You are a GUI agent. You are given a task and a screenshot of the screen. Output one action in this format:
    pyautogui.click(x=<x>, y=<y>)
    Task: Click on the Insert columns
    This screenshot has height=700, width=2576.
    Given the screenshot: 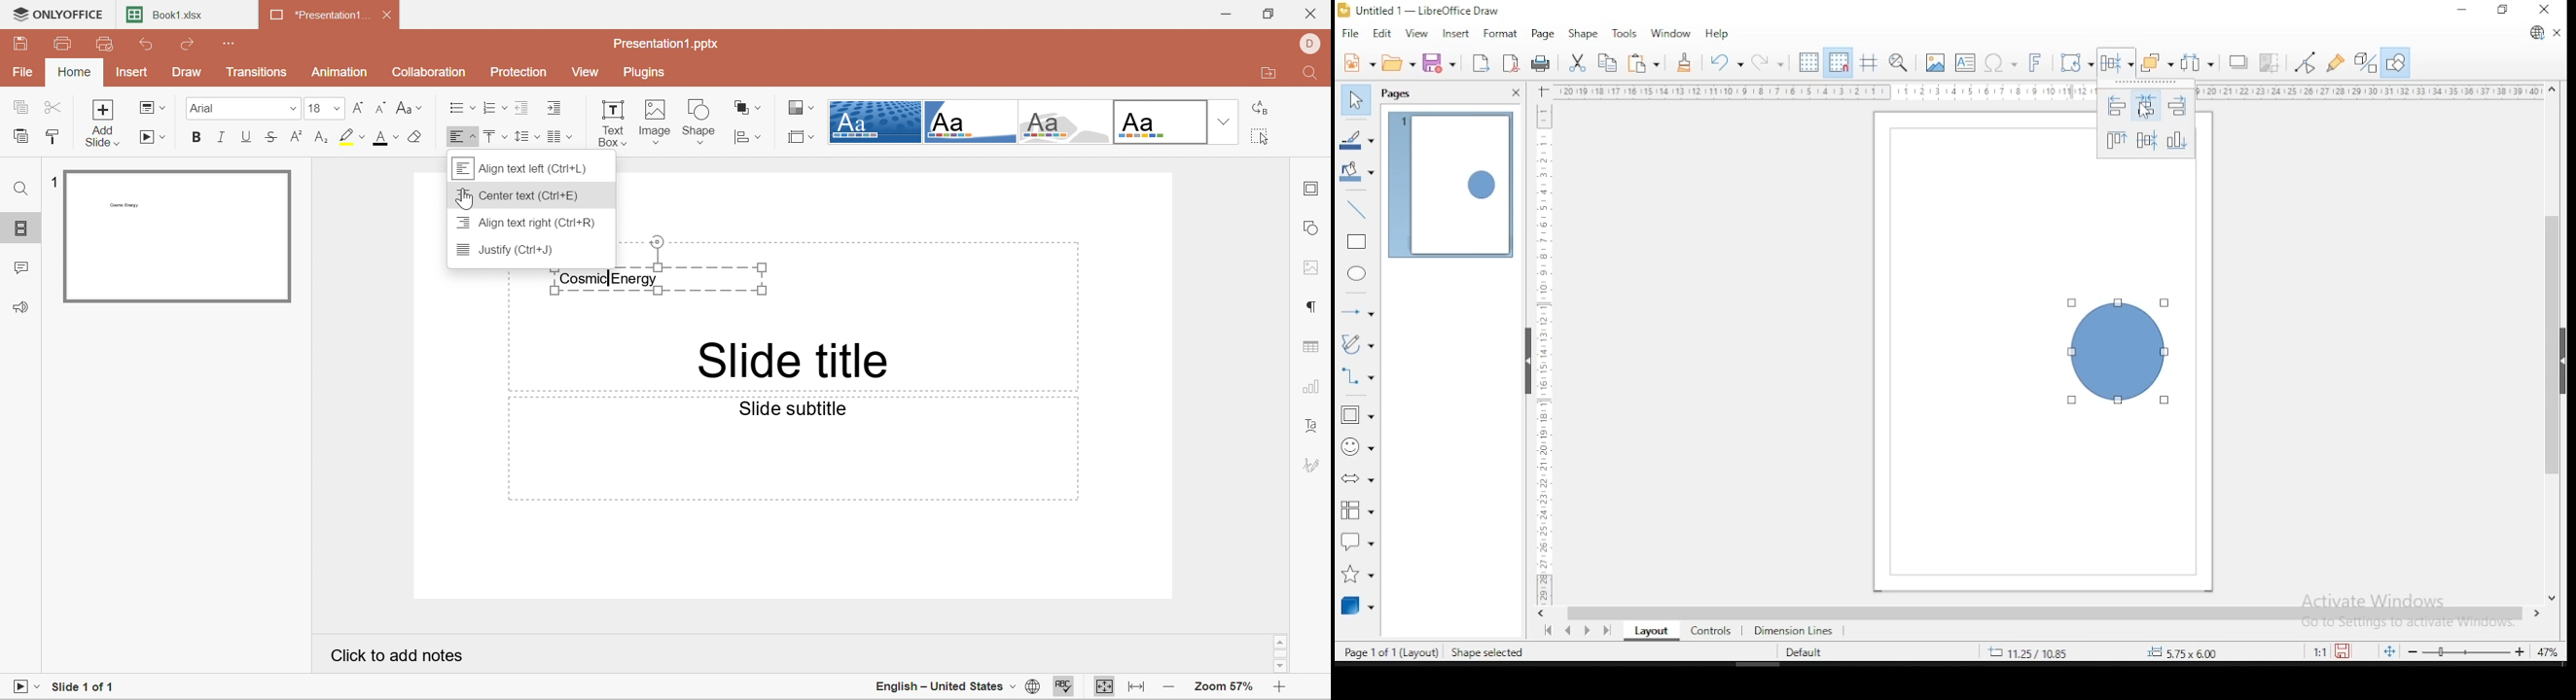 What is the action you would take?
    pyautogui.click(x=562, y=138)
    